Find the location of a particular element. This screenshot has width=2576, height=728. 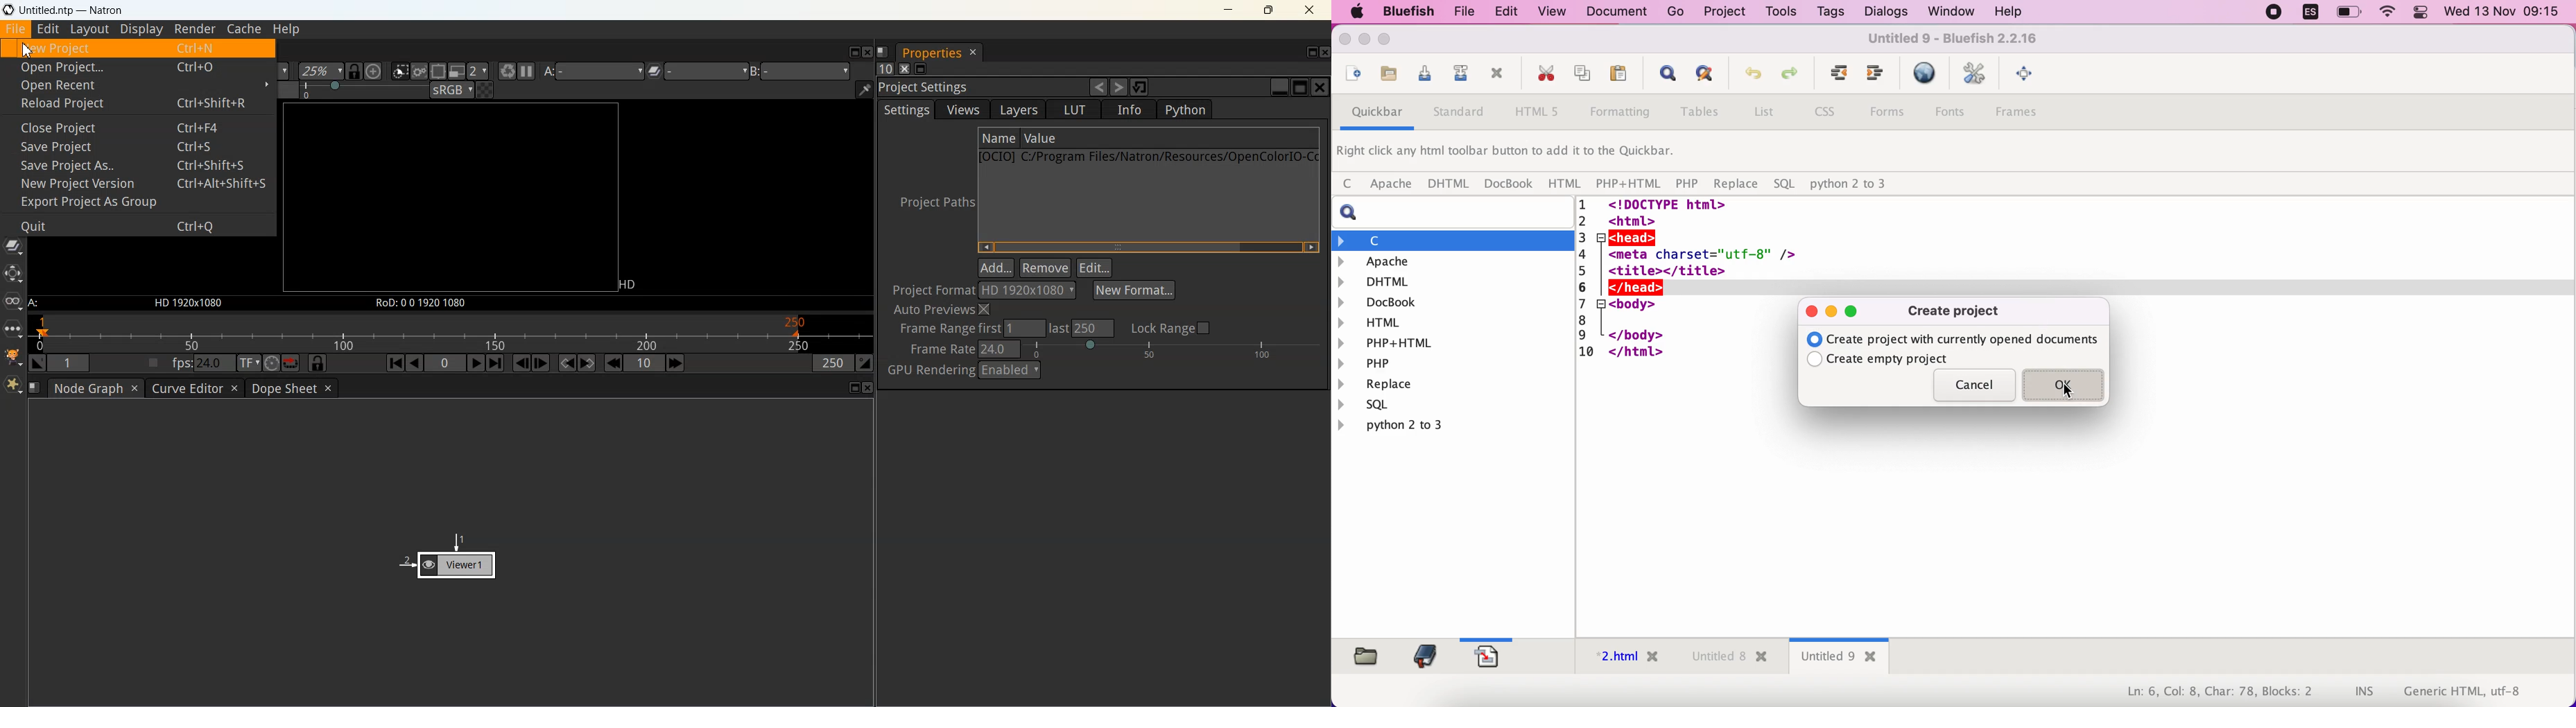

wifi is located at coordinates (2389, 13).